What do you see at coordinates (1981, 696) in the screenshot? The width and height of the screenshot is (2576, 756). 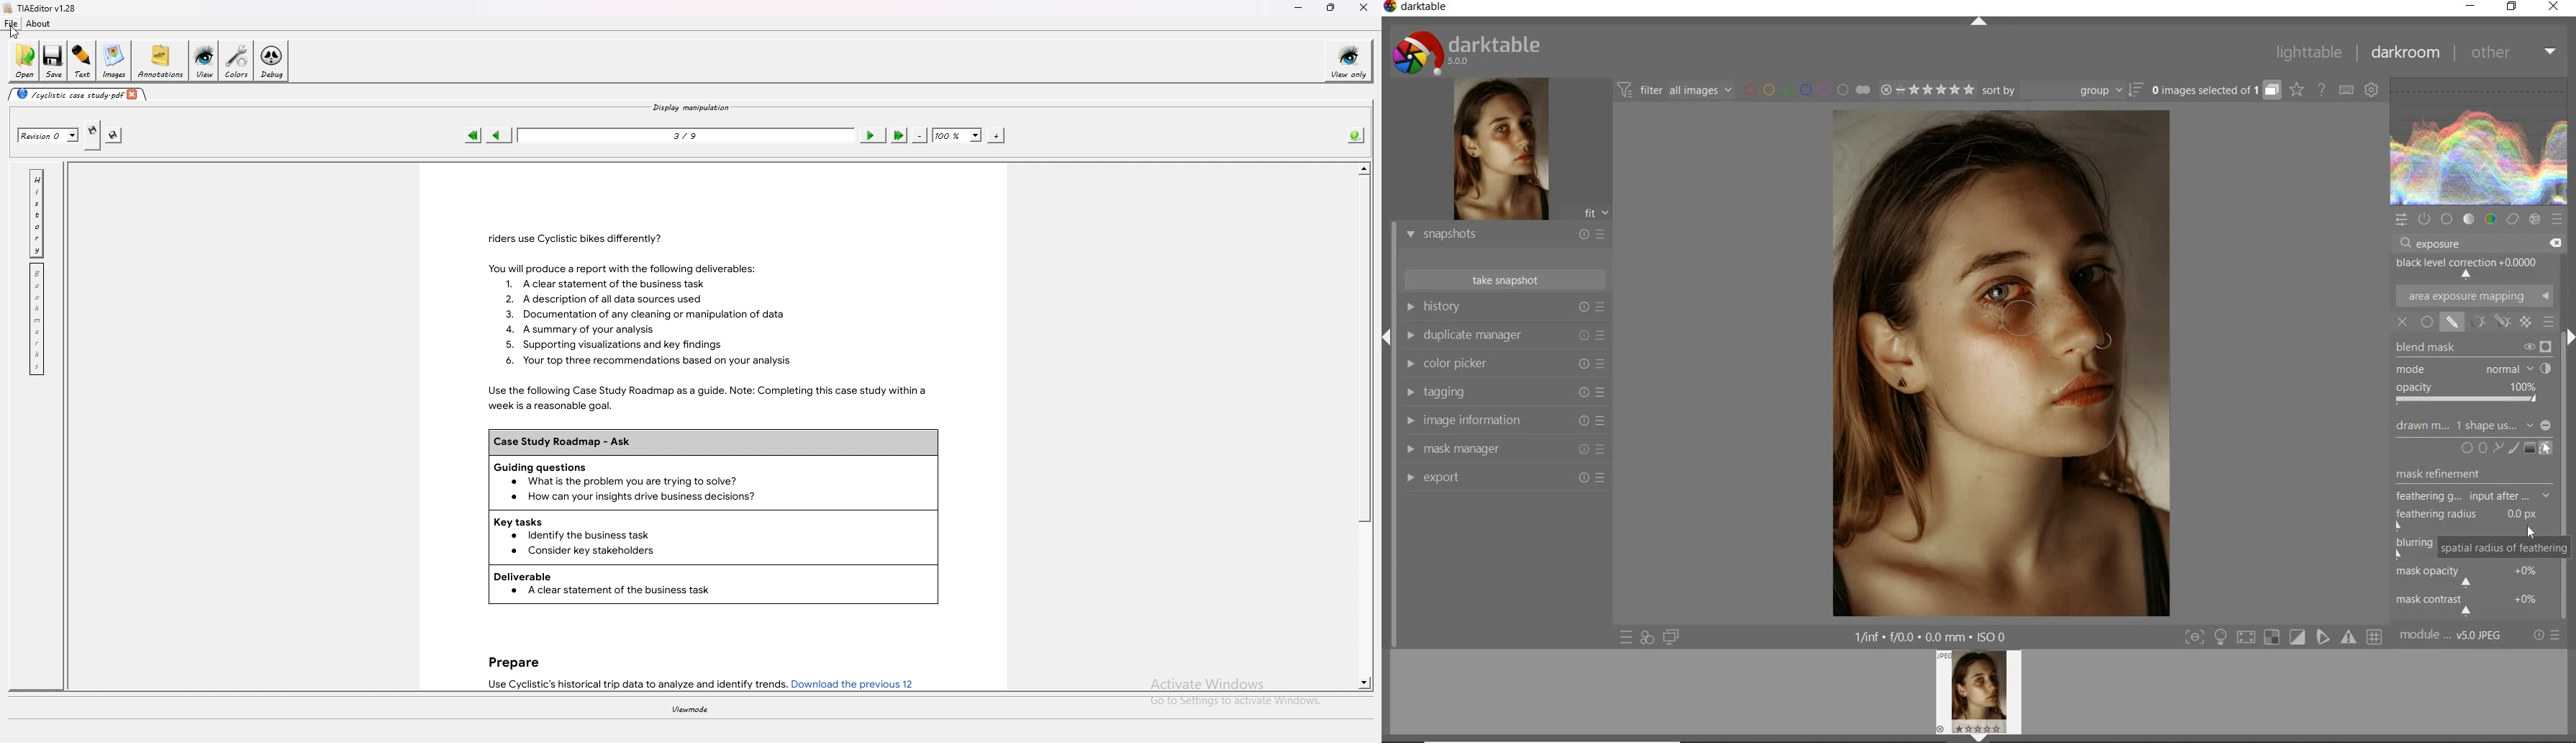 I see `image preview` at bounding box center [1981, 696].